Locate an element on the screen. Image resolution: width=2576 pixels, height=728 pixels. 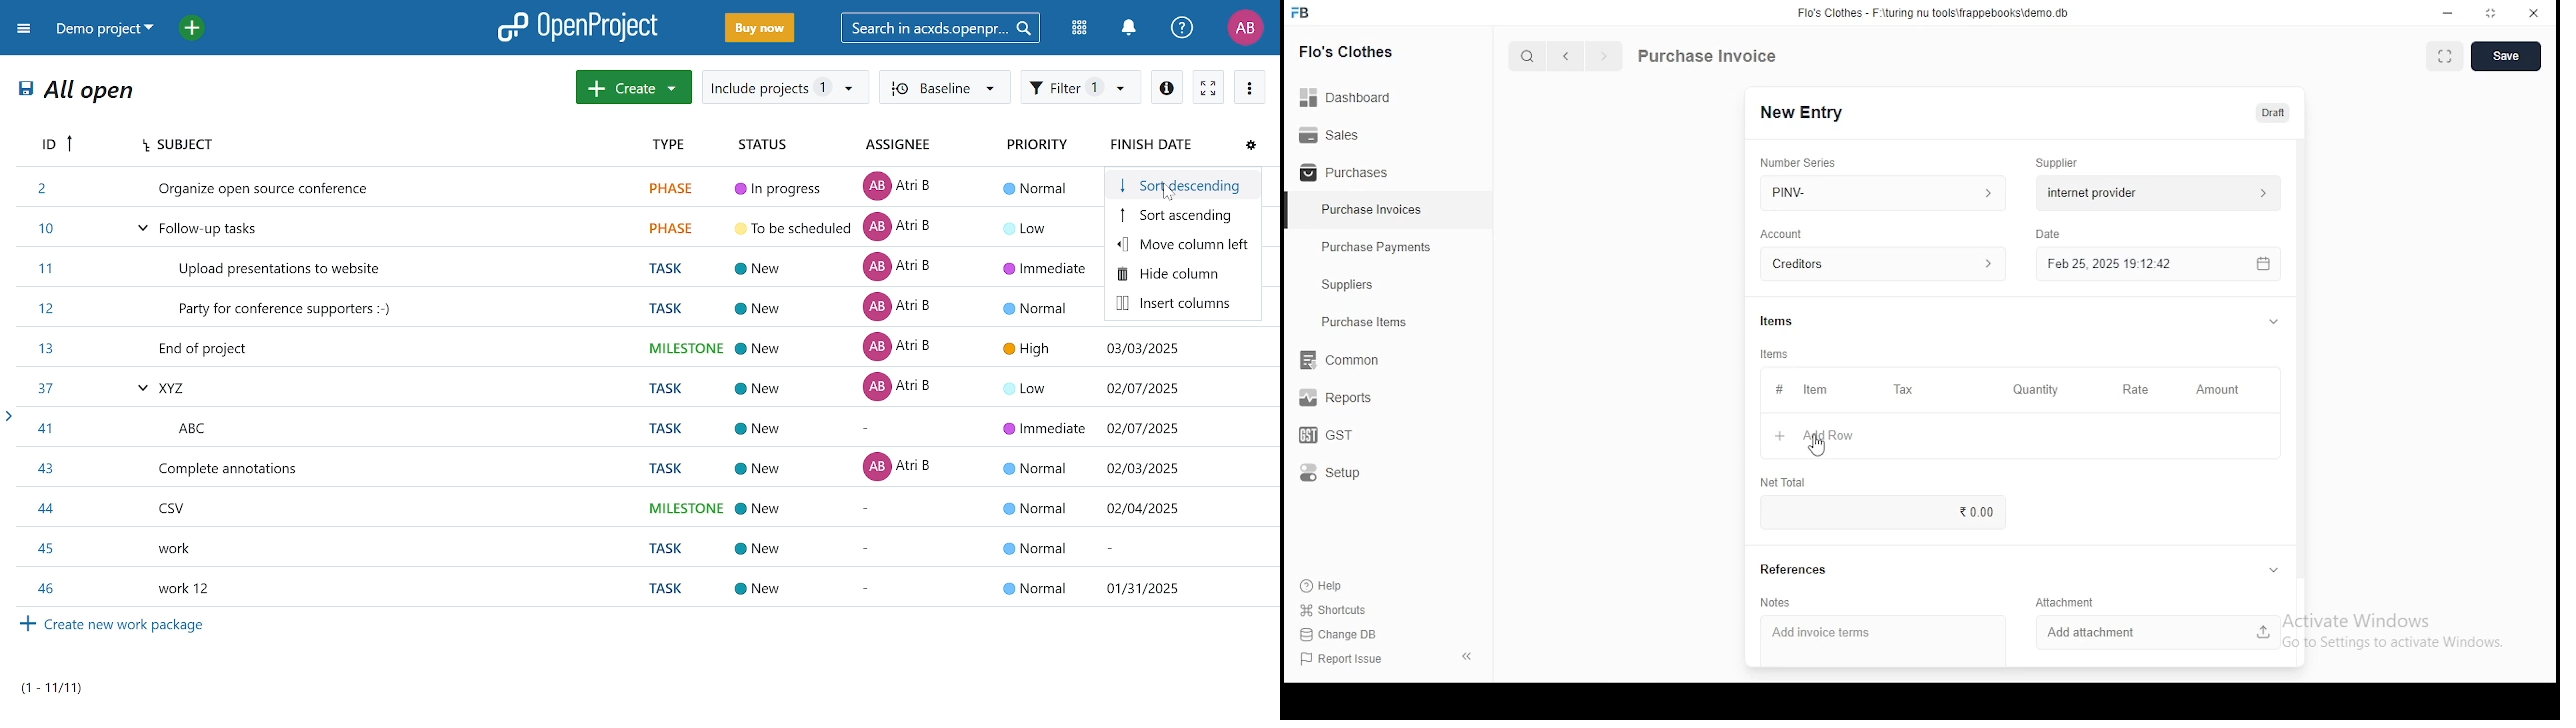
create is located at coordinates (2508, 57).